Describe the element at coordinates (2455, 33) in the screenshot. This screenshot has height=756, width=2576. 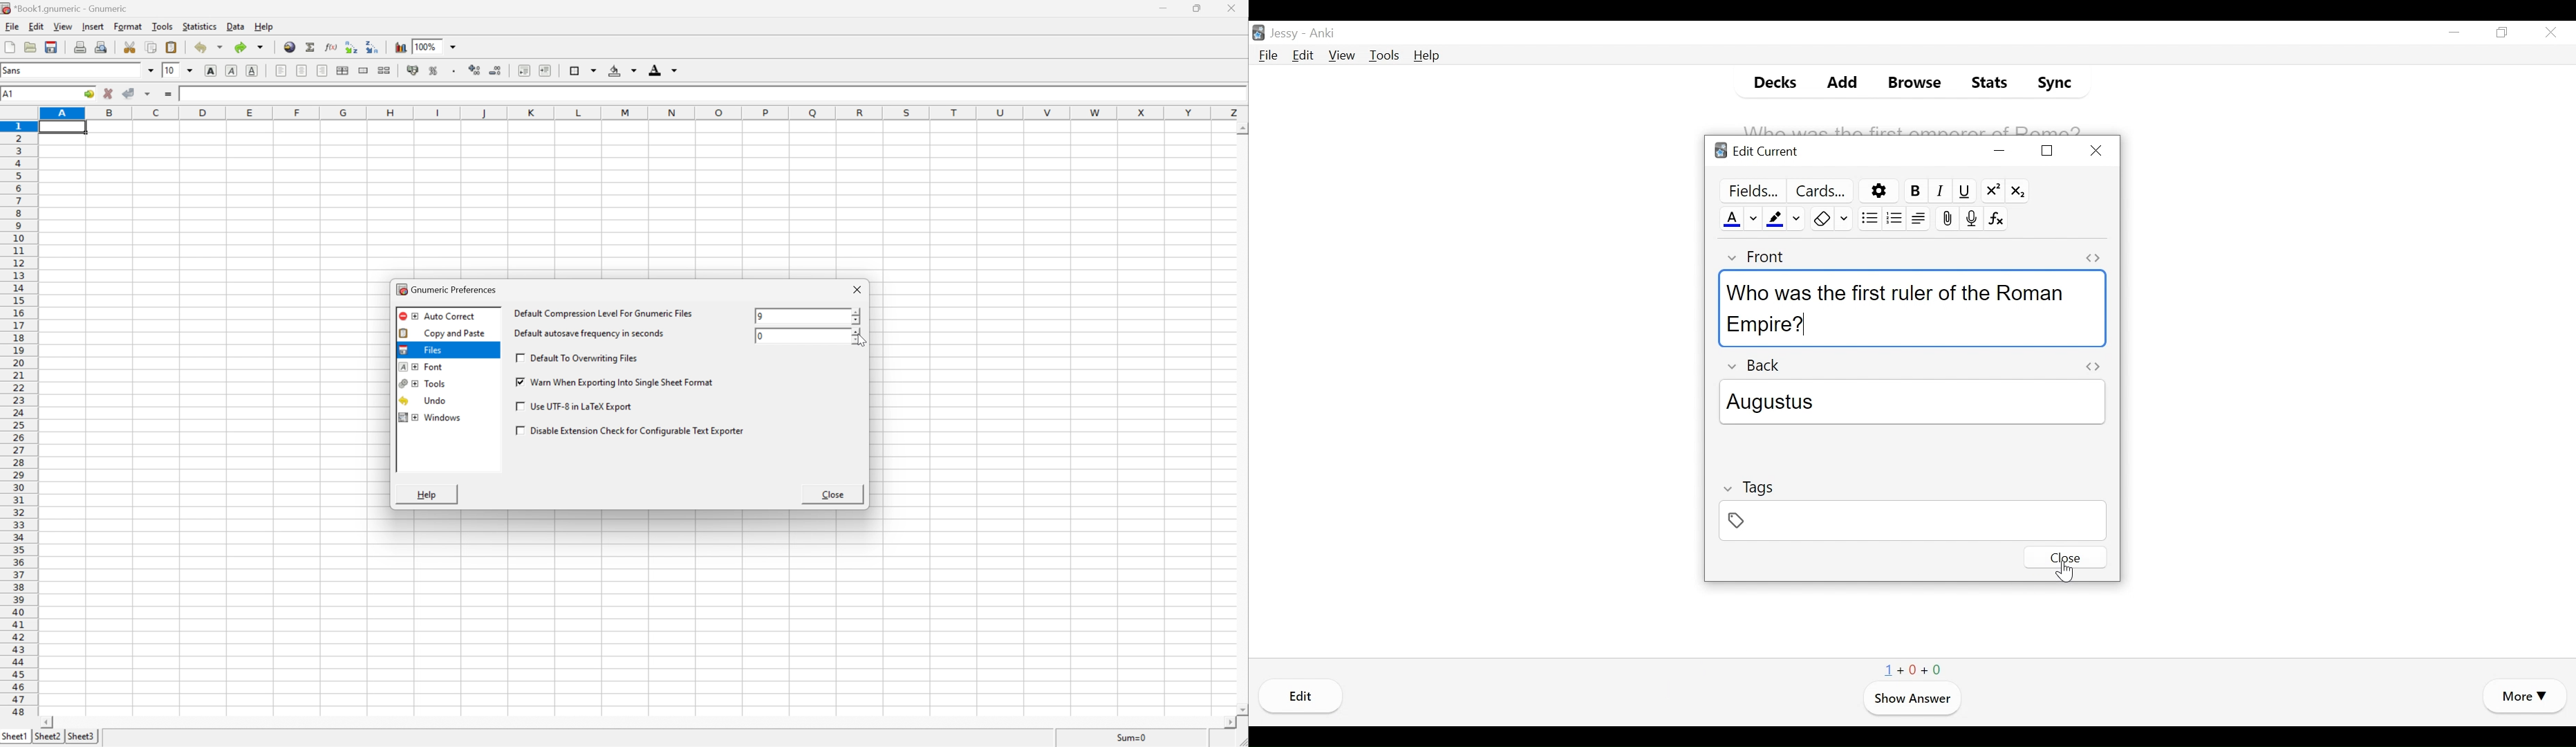
I see `minimize` at that location.